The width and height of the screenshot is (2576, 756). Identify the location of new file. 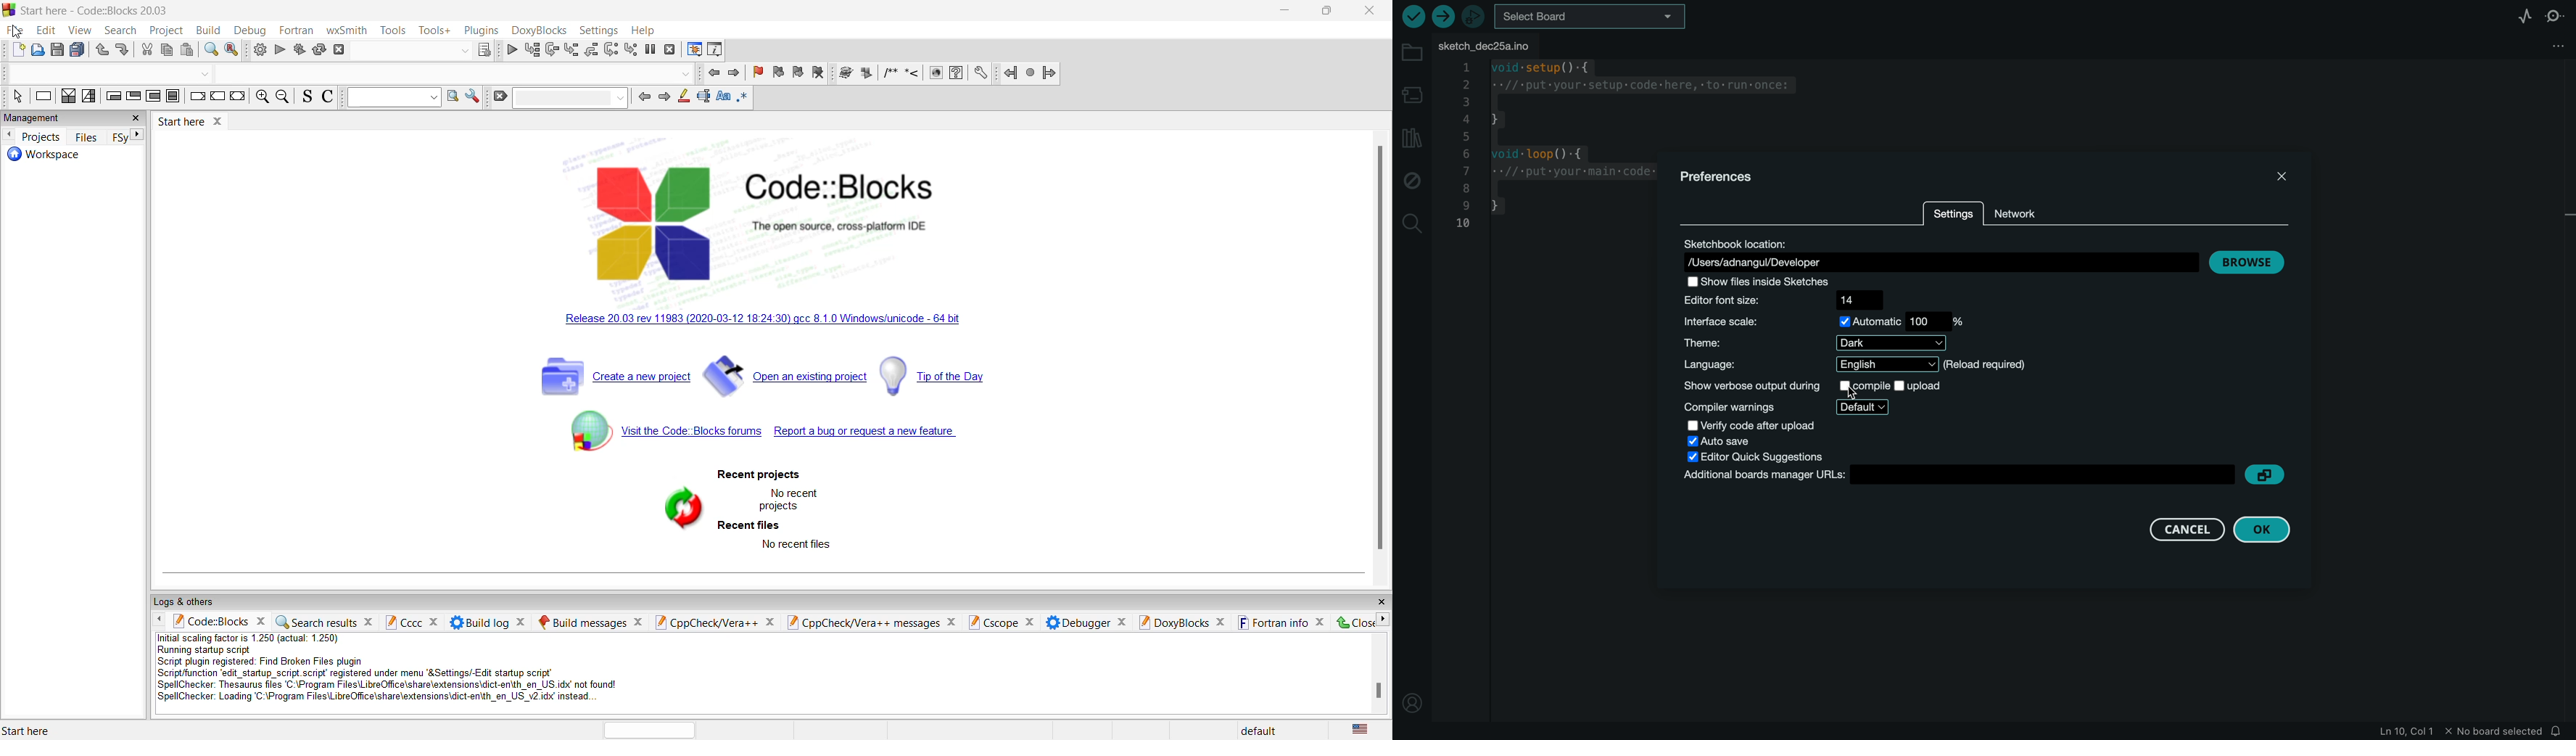
(17, 52).